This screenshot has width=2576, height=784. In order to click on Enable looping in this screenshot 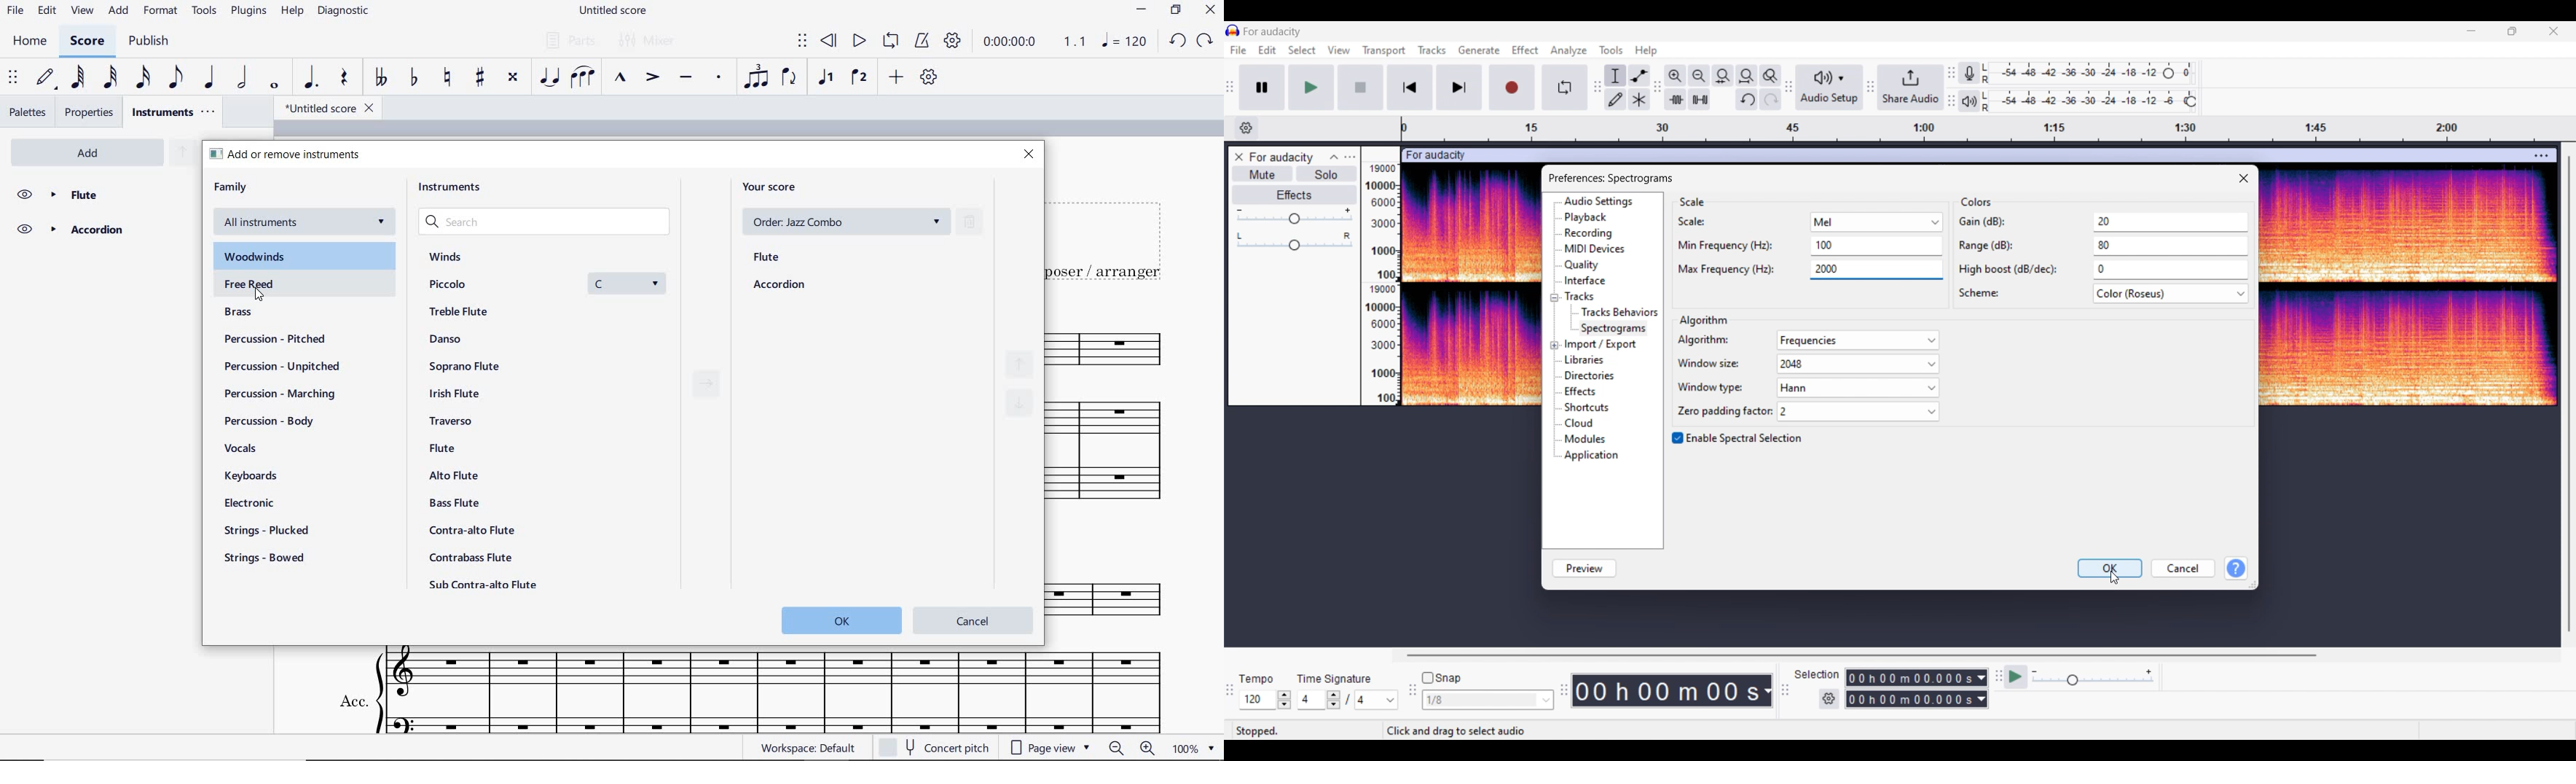, I will do `click(1565, 87)`.